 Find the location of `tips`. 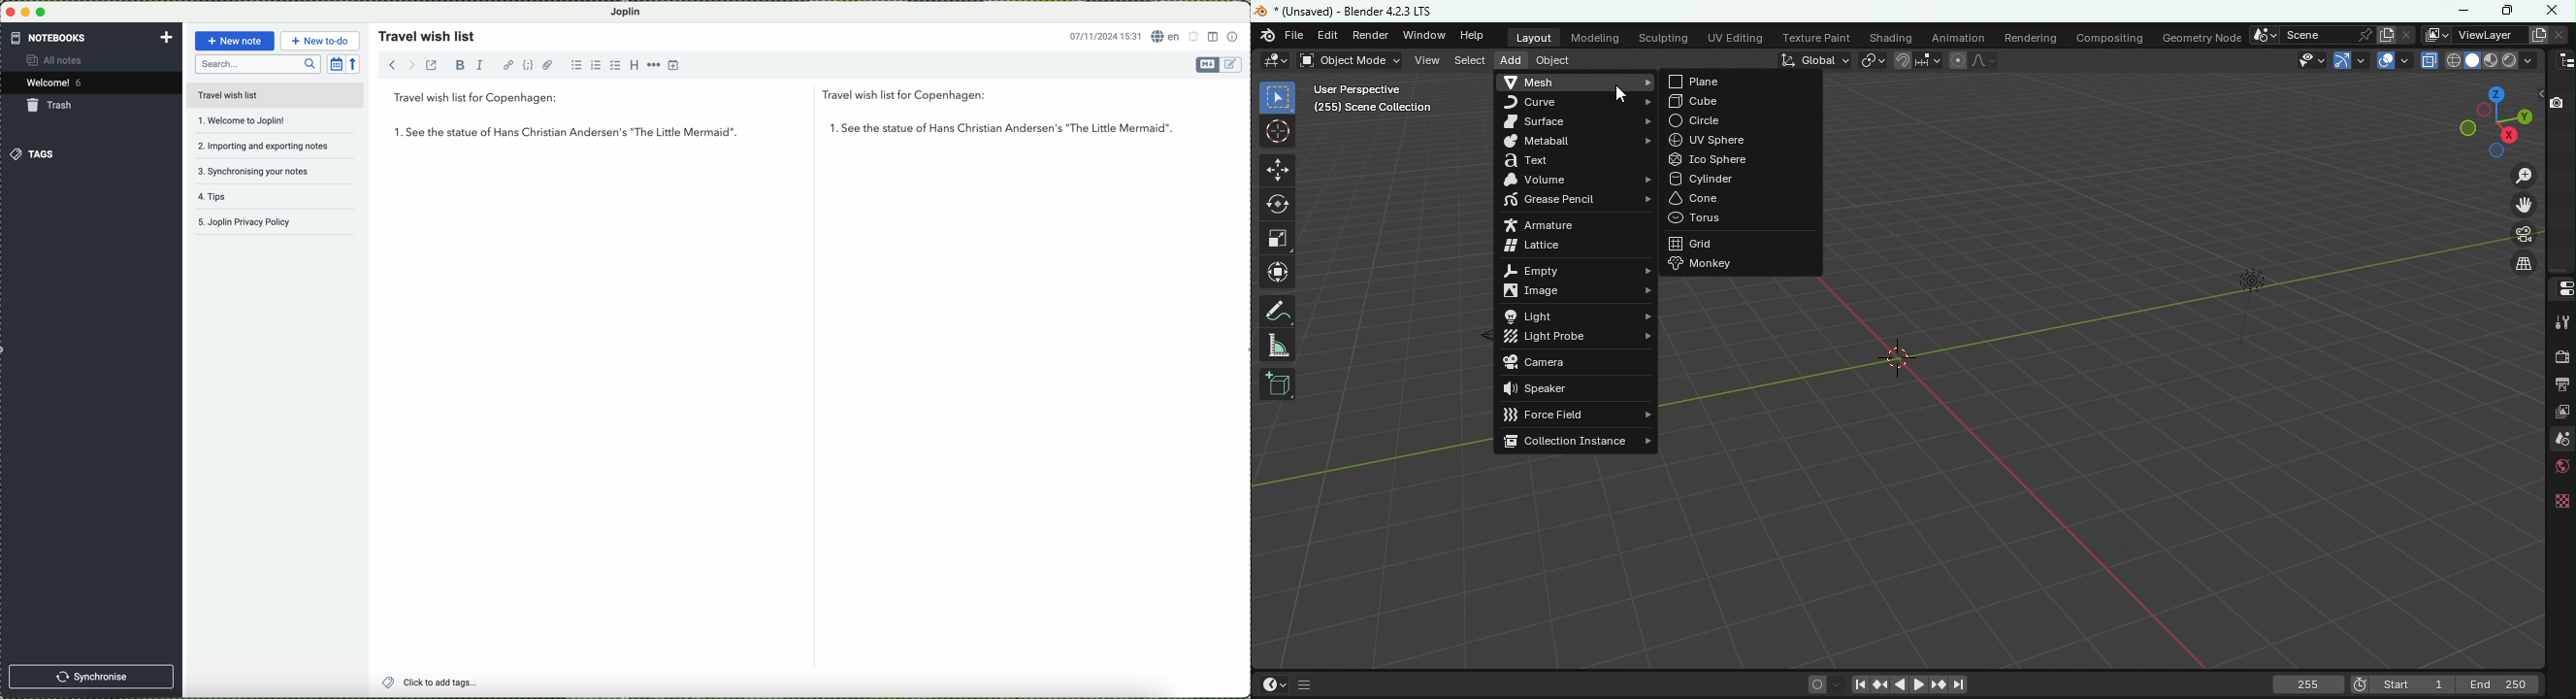

tips is located at coordinates (257, 200).